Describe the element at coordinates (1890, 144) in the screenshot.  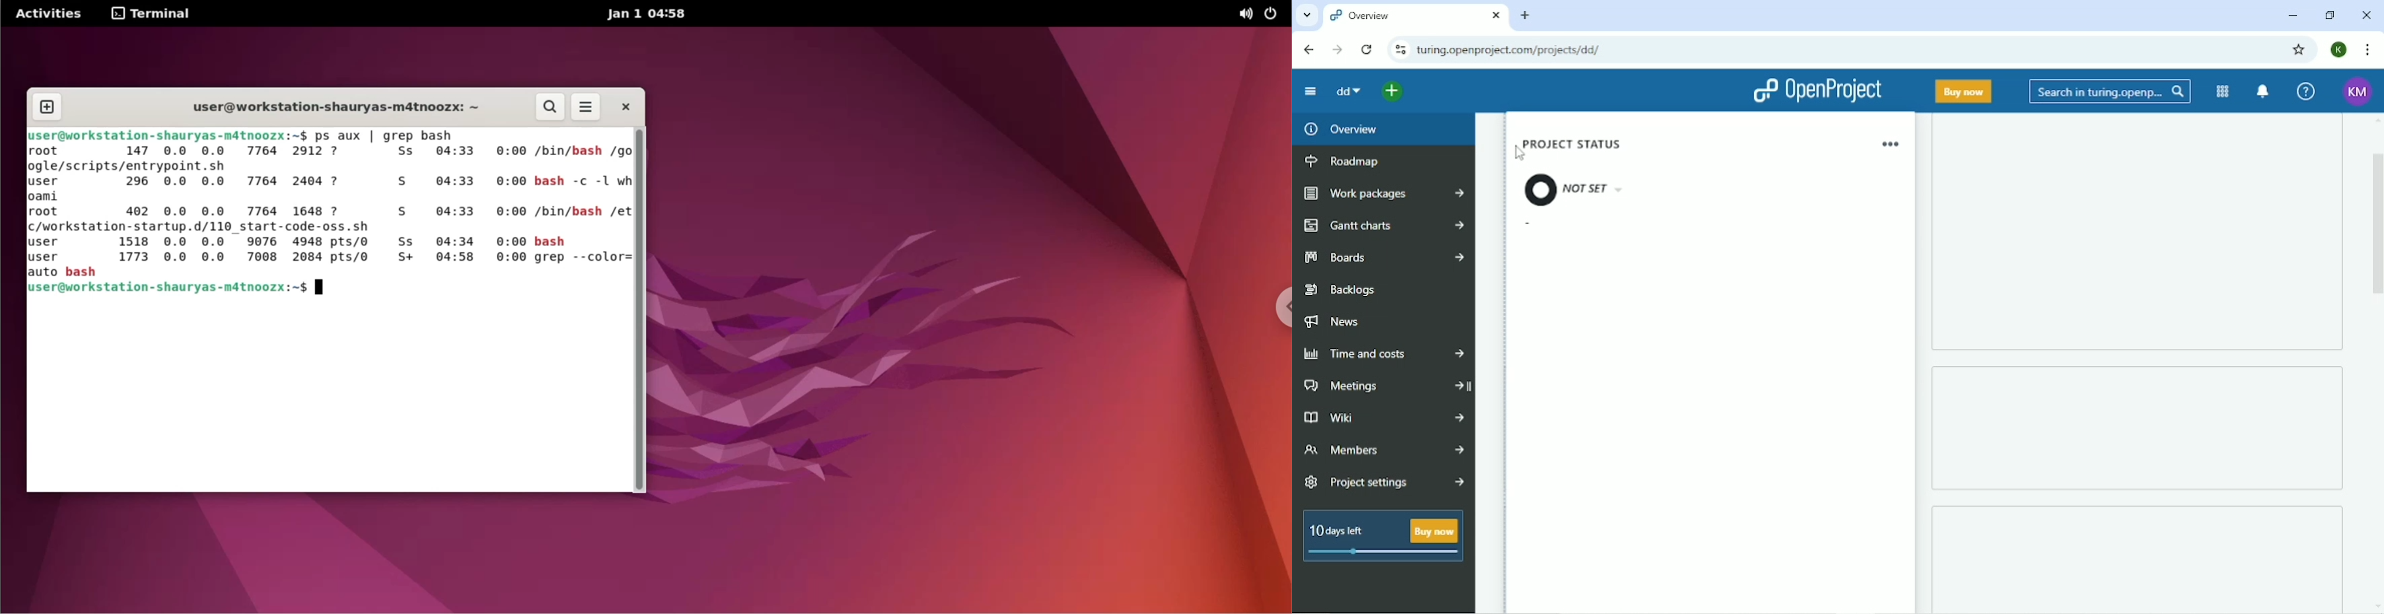
I see `Remove widget` at that location.